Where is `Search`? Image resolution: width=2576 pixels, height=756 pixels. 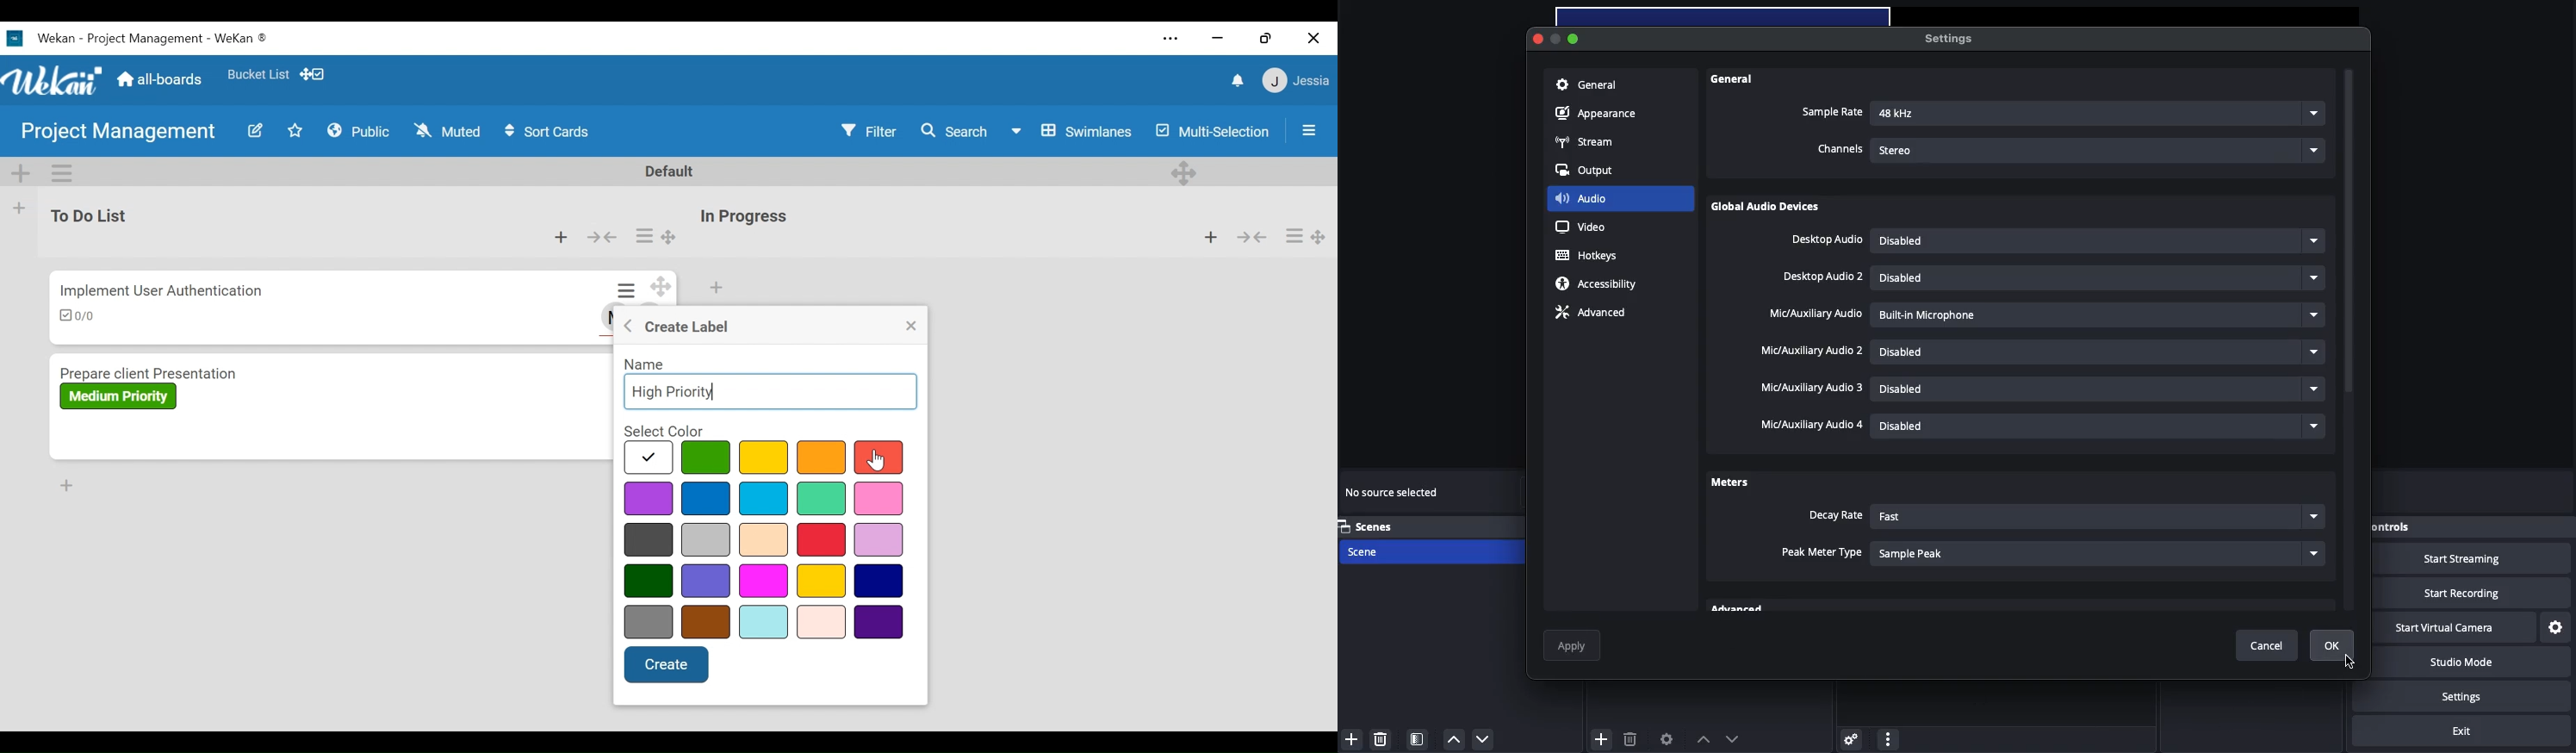
Search is located at coordinates (955, 130).